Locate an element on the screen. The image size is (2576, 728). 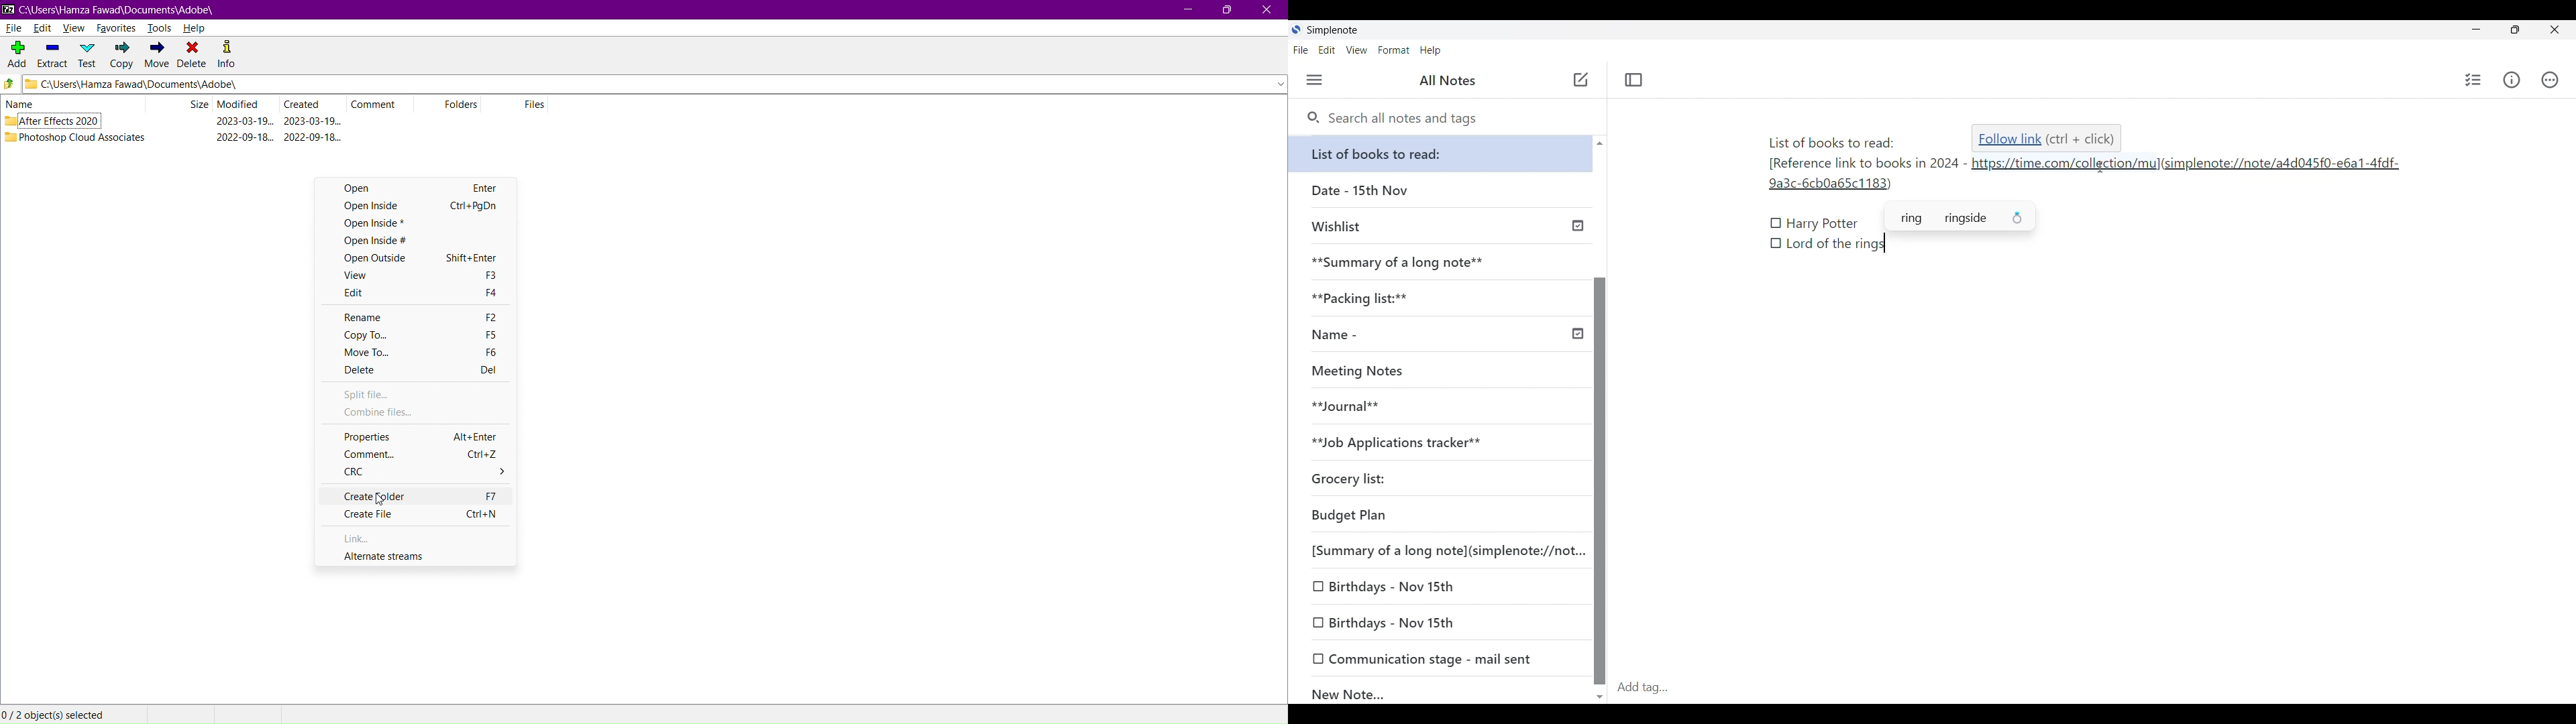
Open is located at coordinates (415, 185).